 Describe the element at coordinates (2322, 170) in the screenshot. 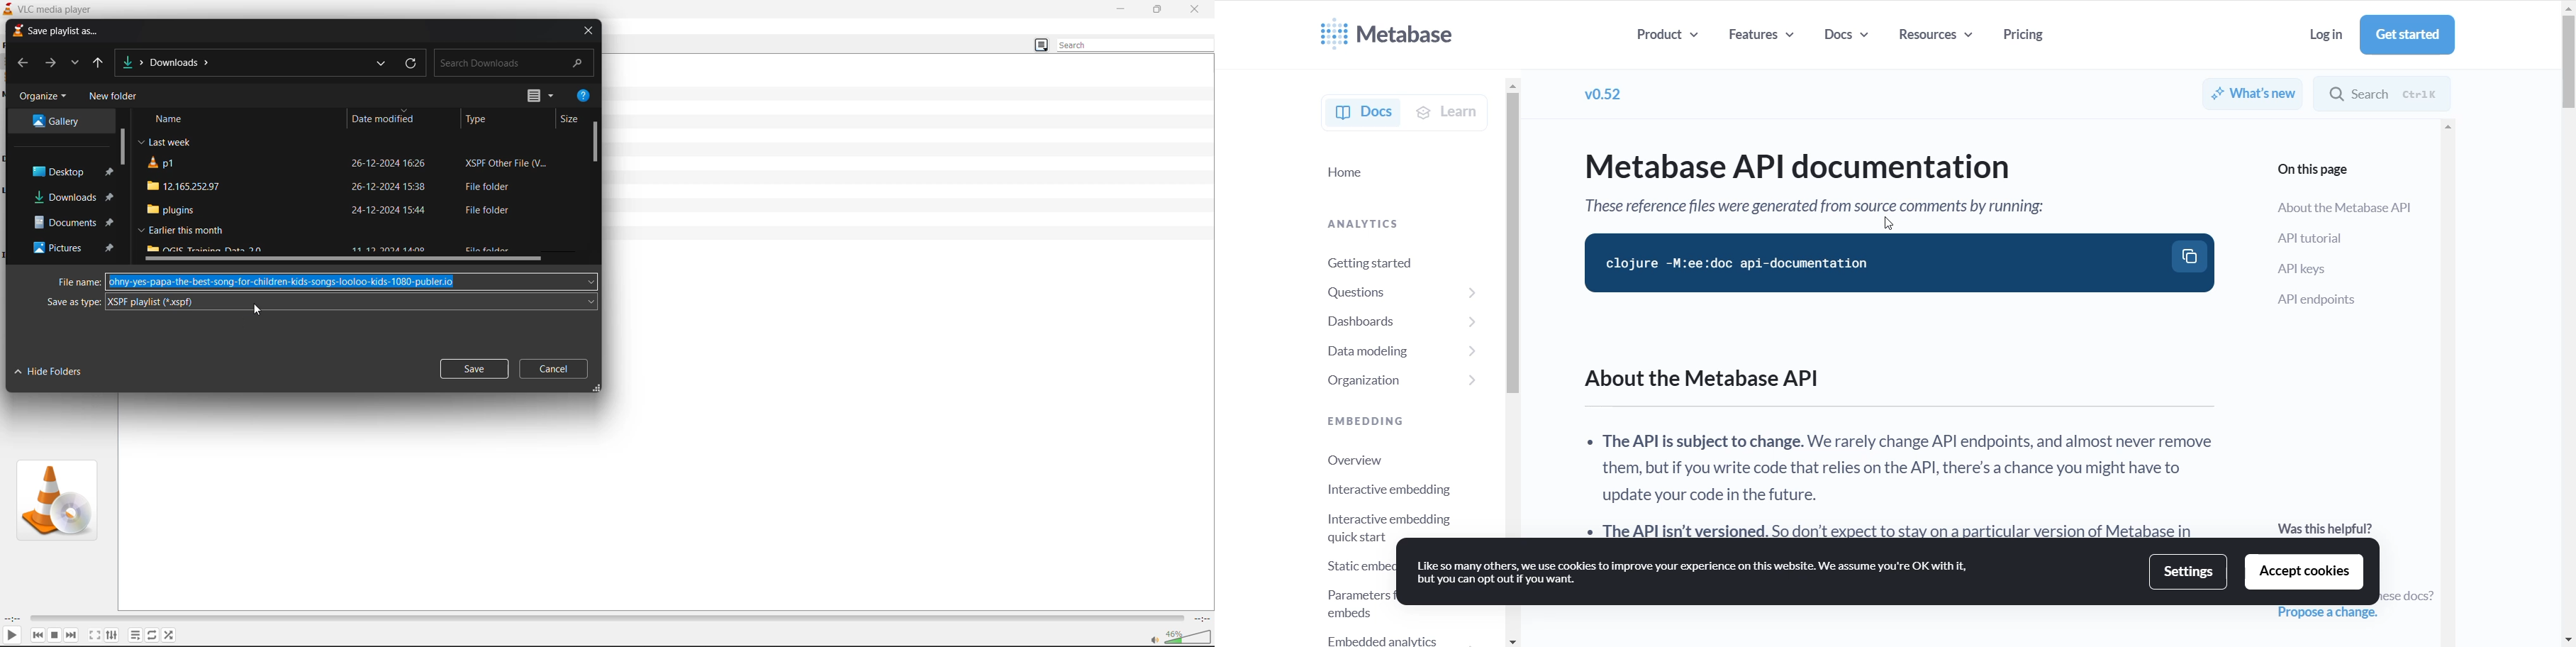

I see `on this page heading` at that location.